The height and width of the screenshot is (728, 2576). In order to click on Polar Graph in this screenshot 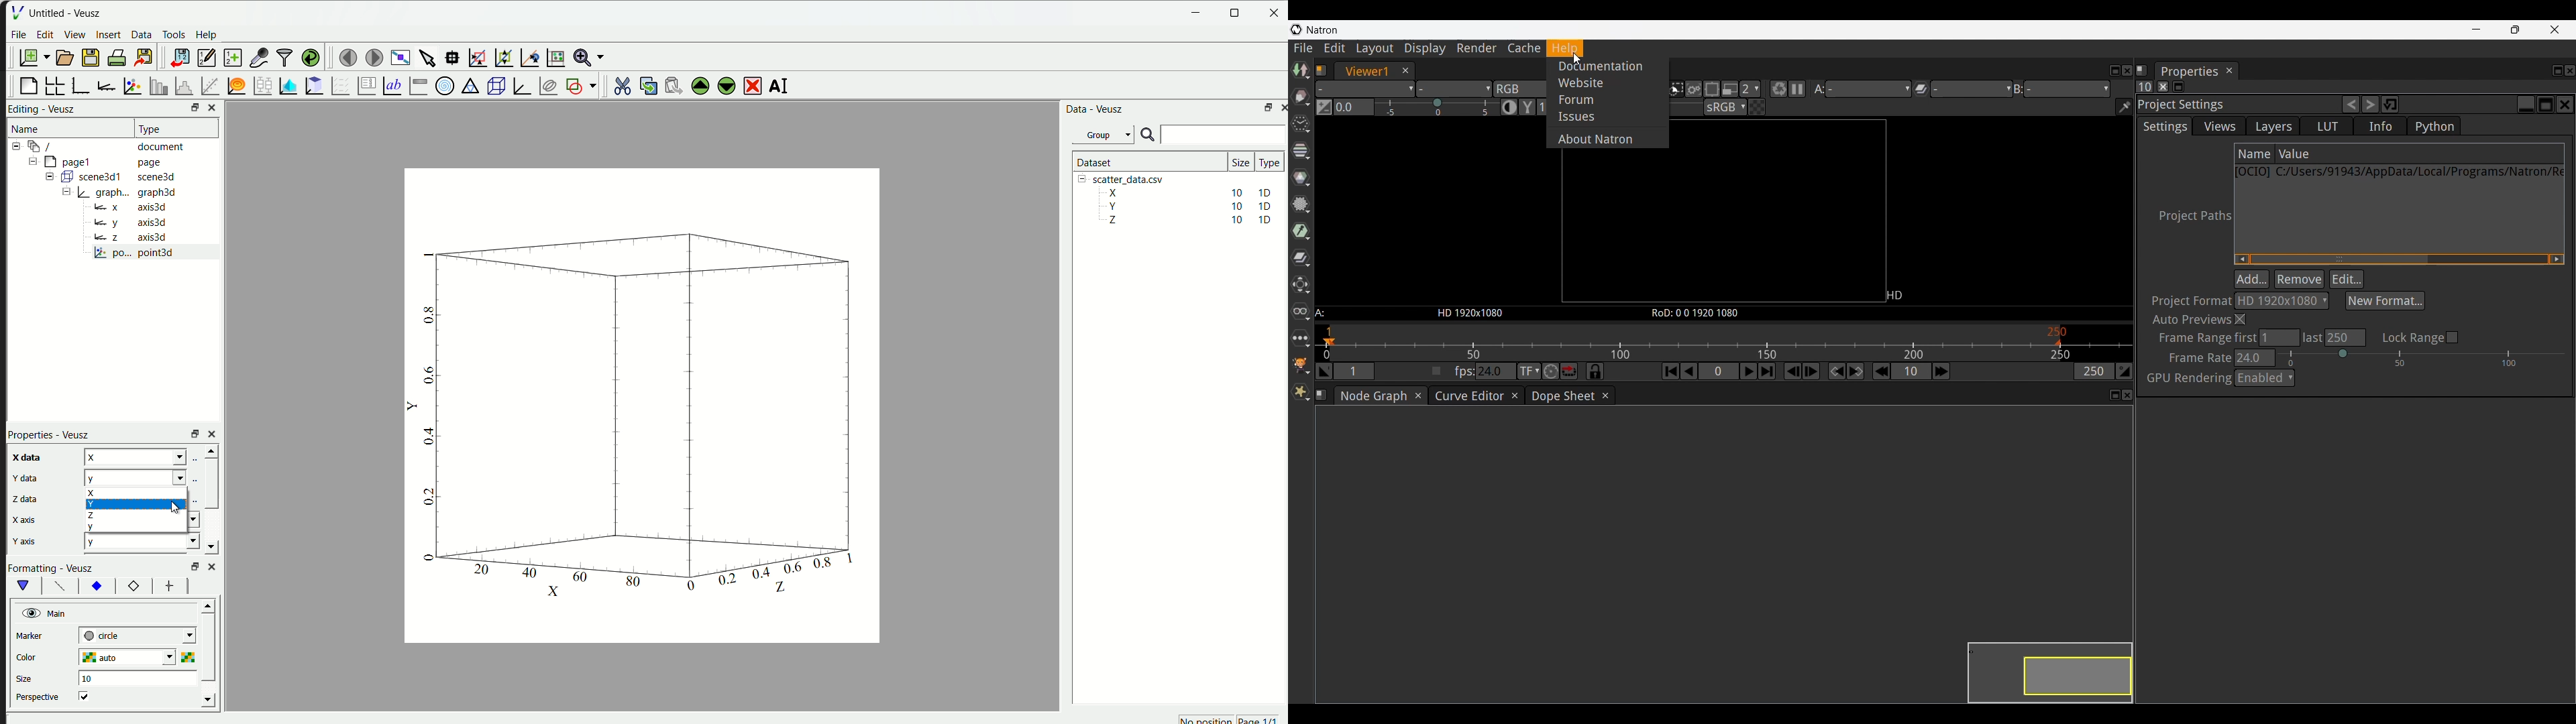, I will do `click(443, 86)`.